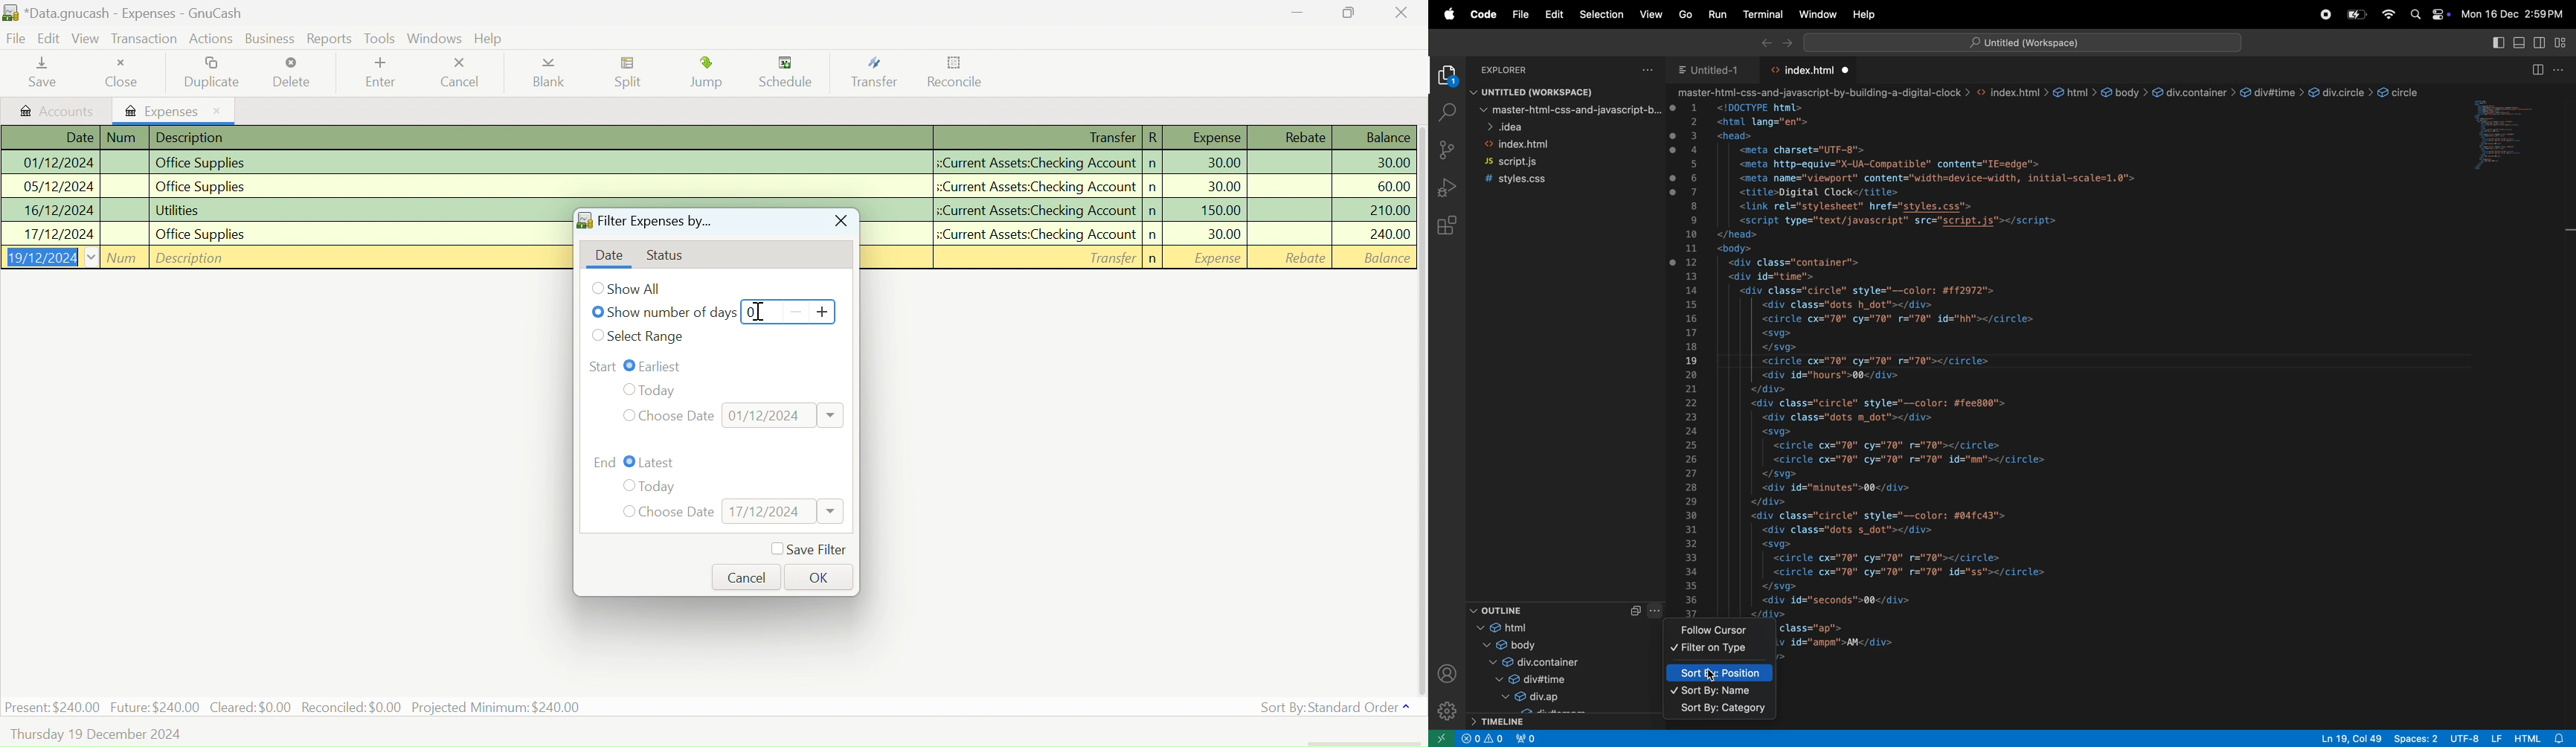 The height and width of the screenshot is (756, 2576). What do you see at coordinates (1529, 180) in the screenshot?
I see `style.css` at bounding box center [1529, 180].